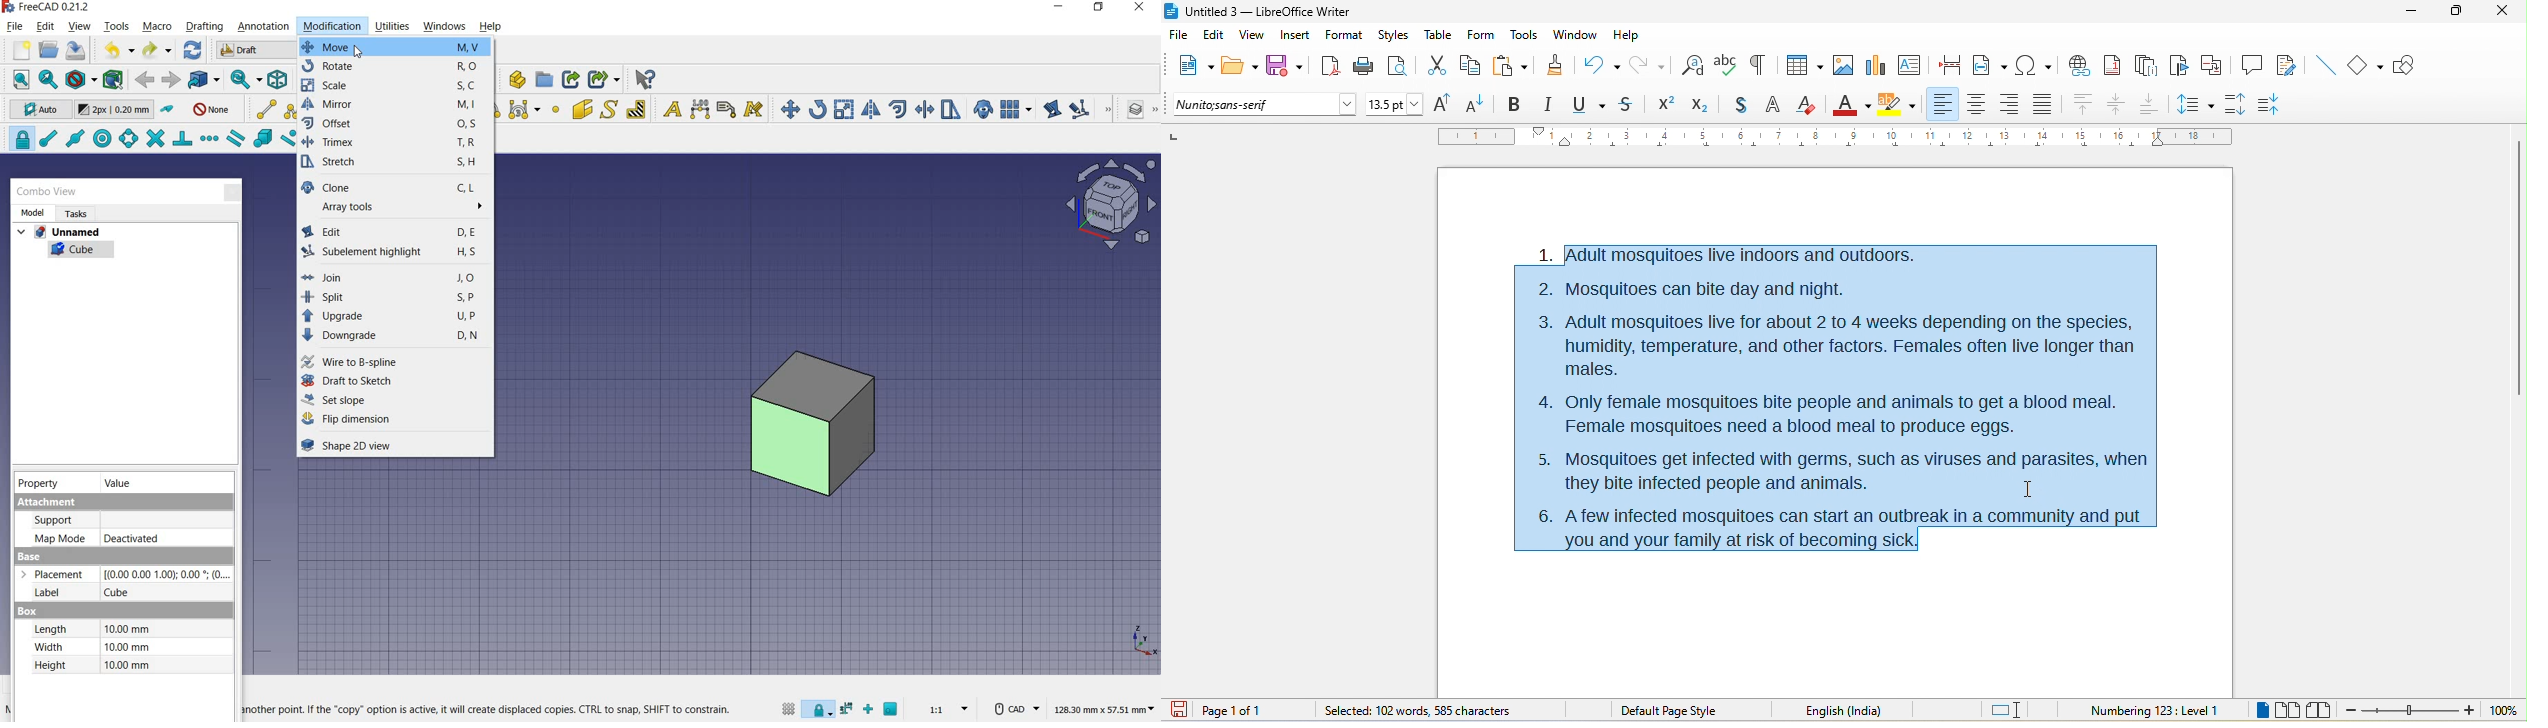 The image size is (2548, 728). Describe the element at coordinates (1762, 65) in the screenshot. I see `toggle formatting marks` at that location.